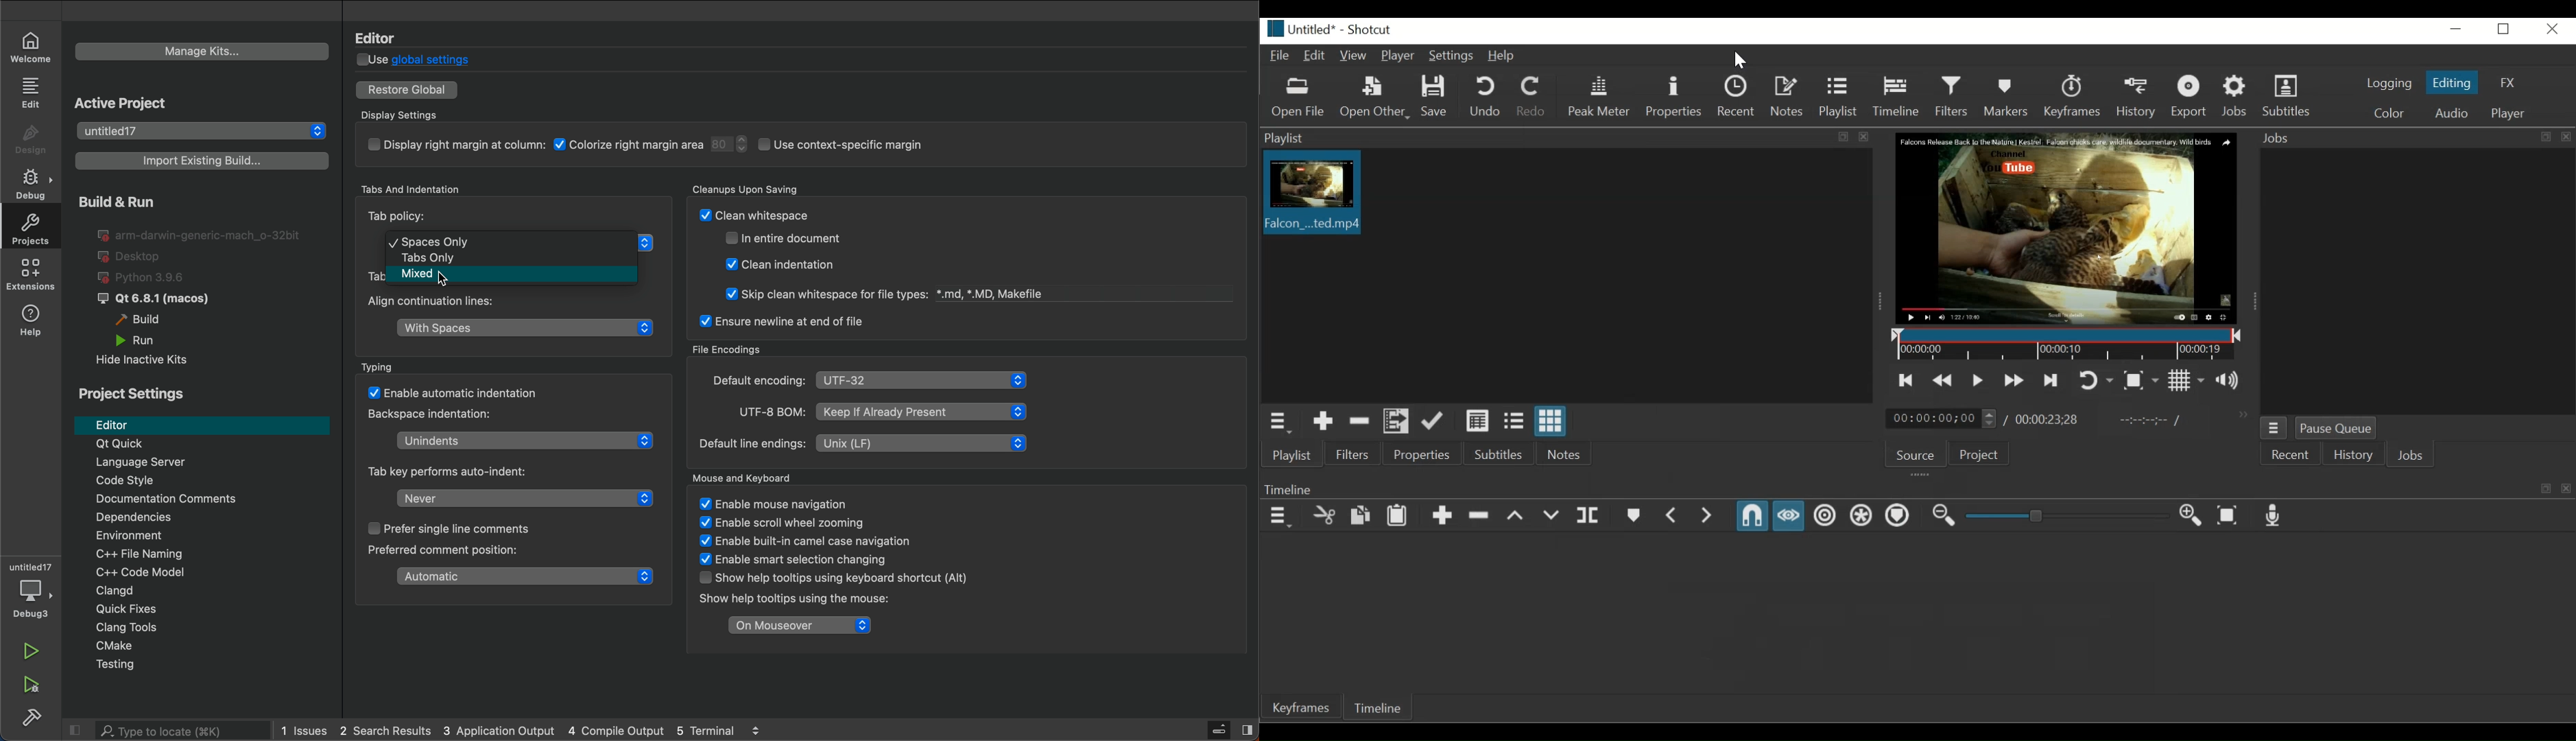 The width and height of the screenshot is (2576, 756). Describe the element at coordinates (878, 291) in the screenshot. I see `Skip clean whitespace for file types: *.md, *.MD, Makefile` at that location.